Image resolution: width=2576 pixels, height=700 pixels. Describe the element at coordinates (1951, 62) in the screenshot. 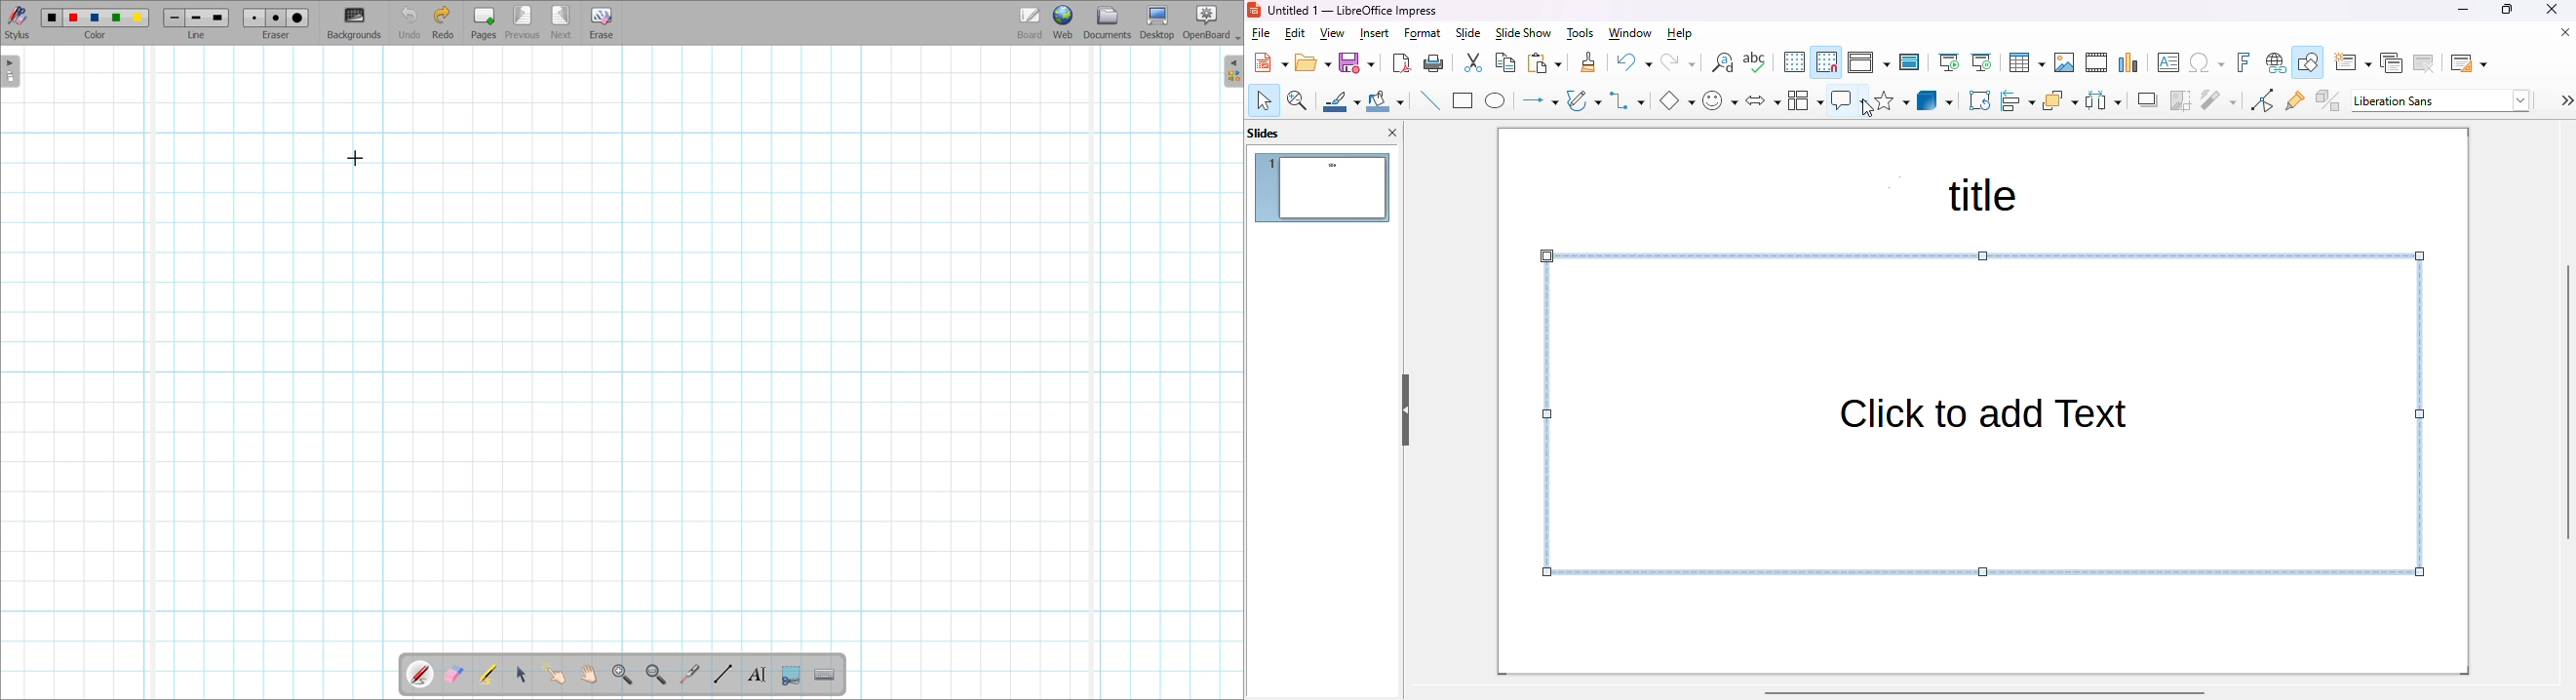

I see `start from first slide` at that location.